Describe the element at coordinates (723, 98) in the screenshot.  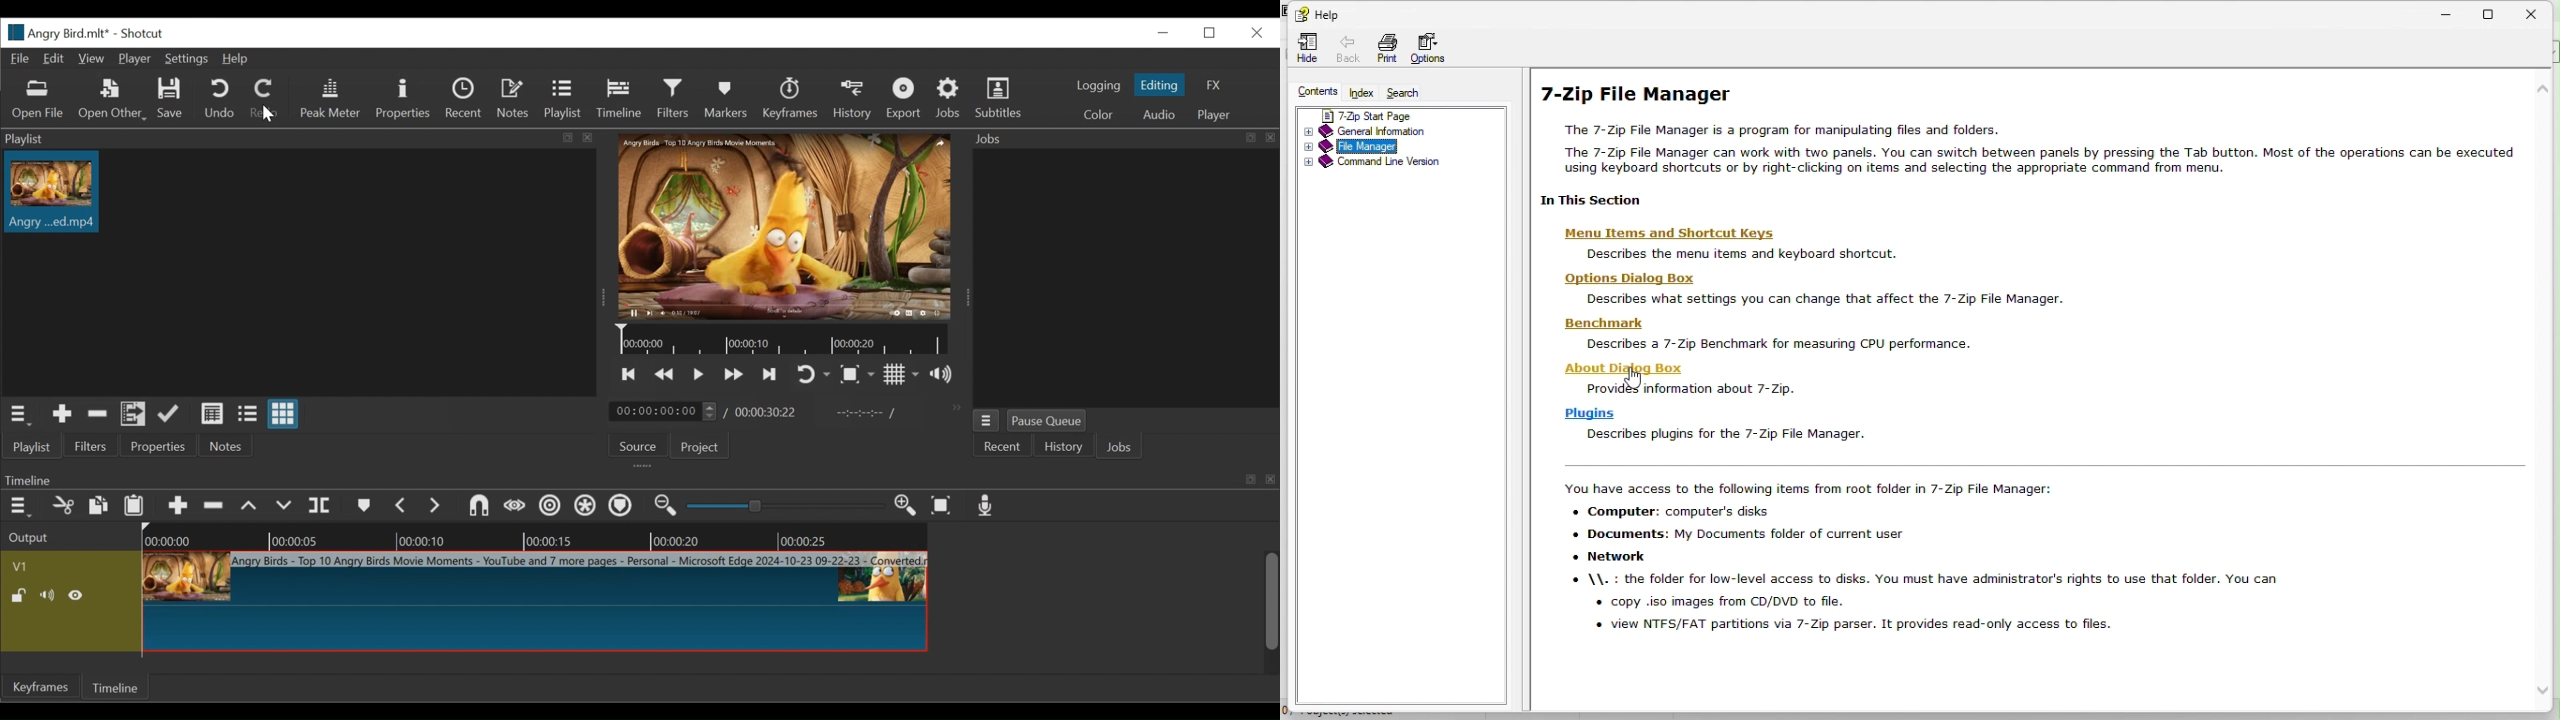
I see `Markers` at that location.